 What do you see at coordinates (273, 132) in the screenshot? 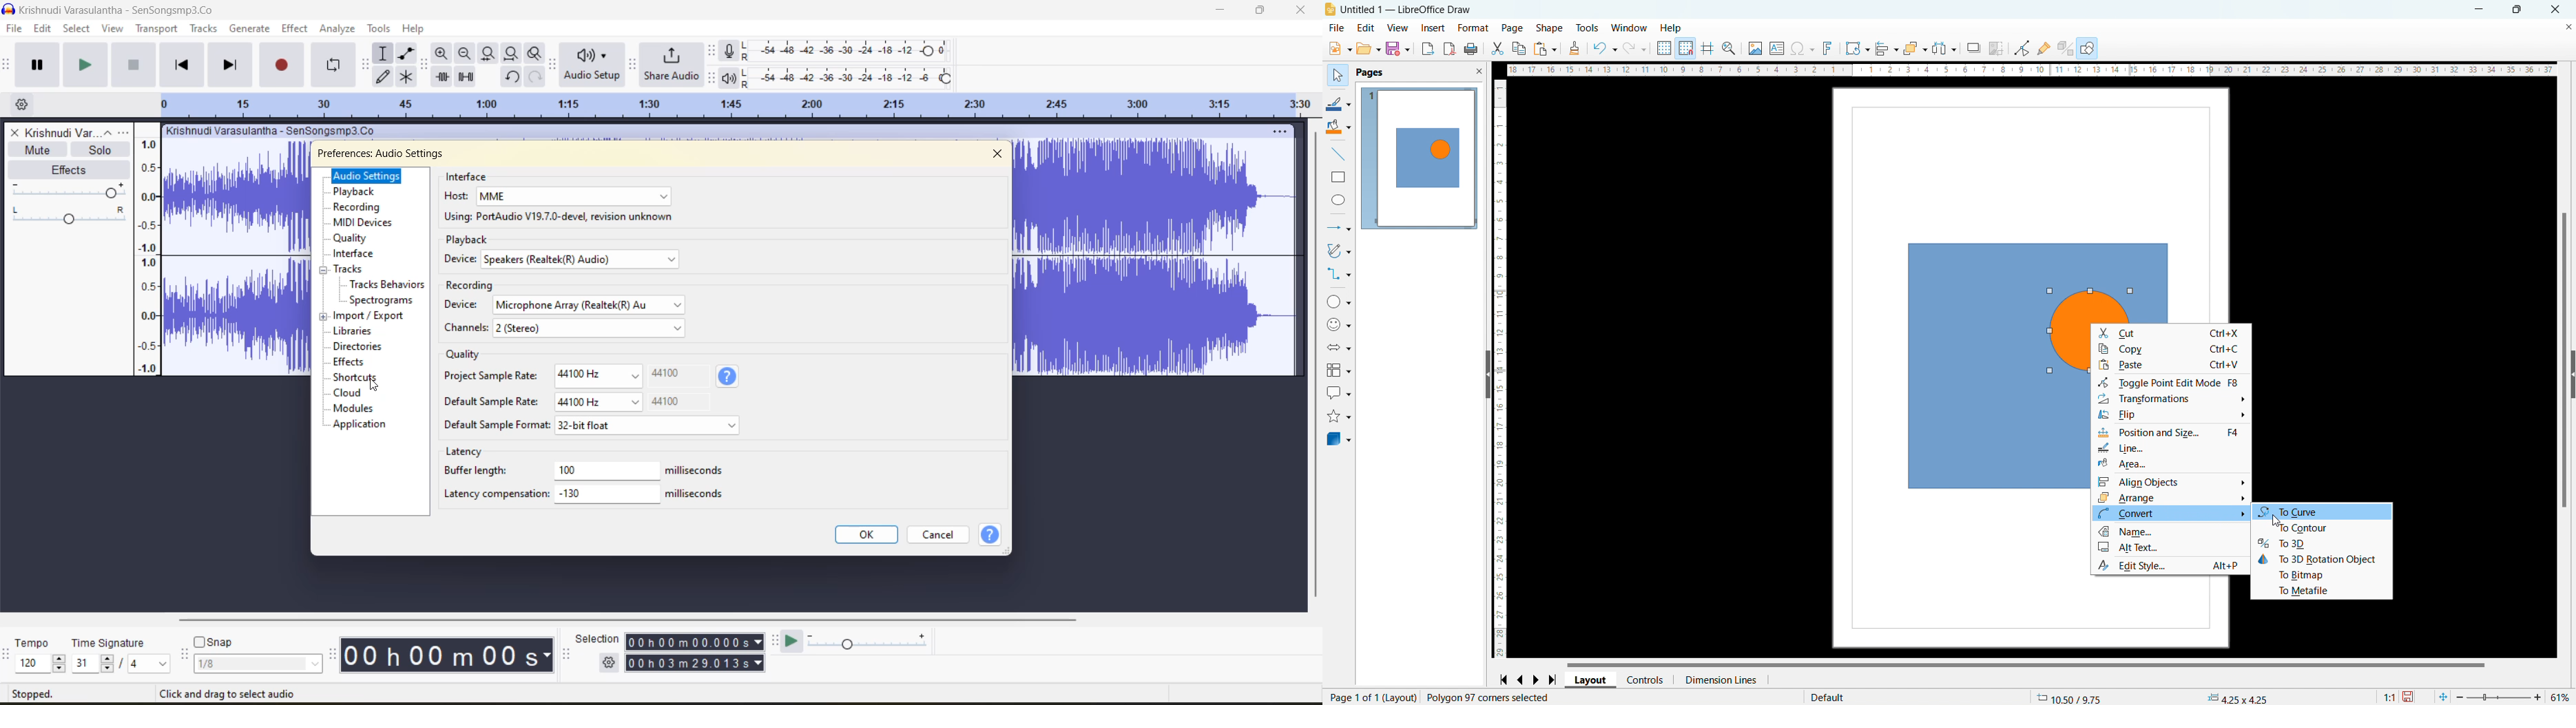
I see `track name` at bounding box center [273, 132].